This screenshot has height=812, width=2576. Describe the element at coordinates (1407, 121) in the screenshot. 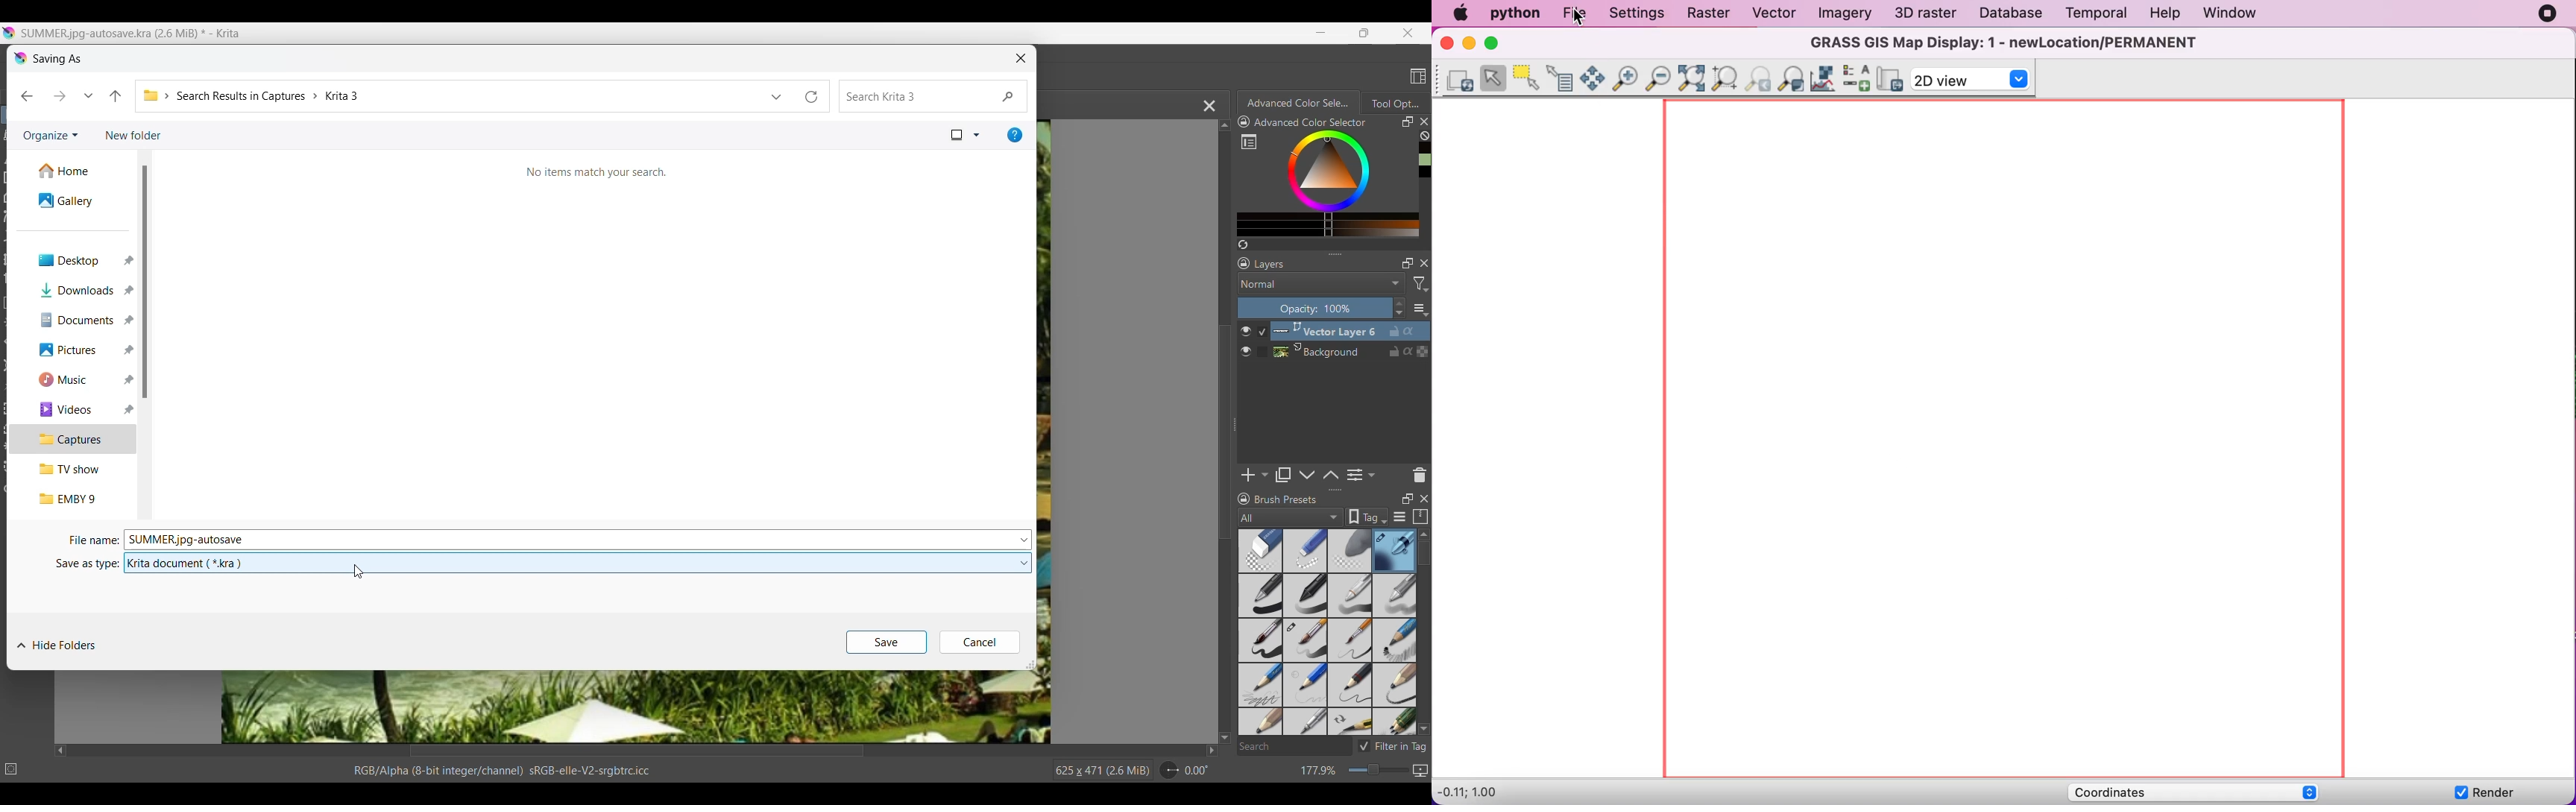

I see `Float panel` at that location.